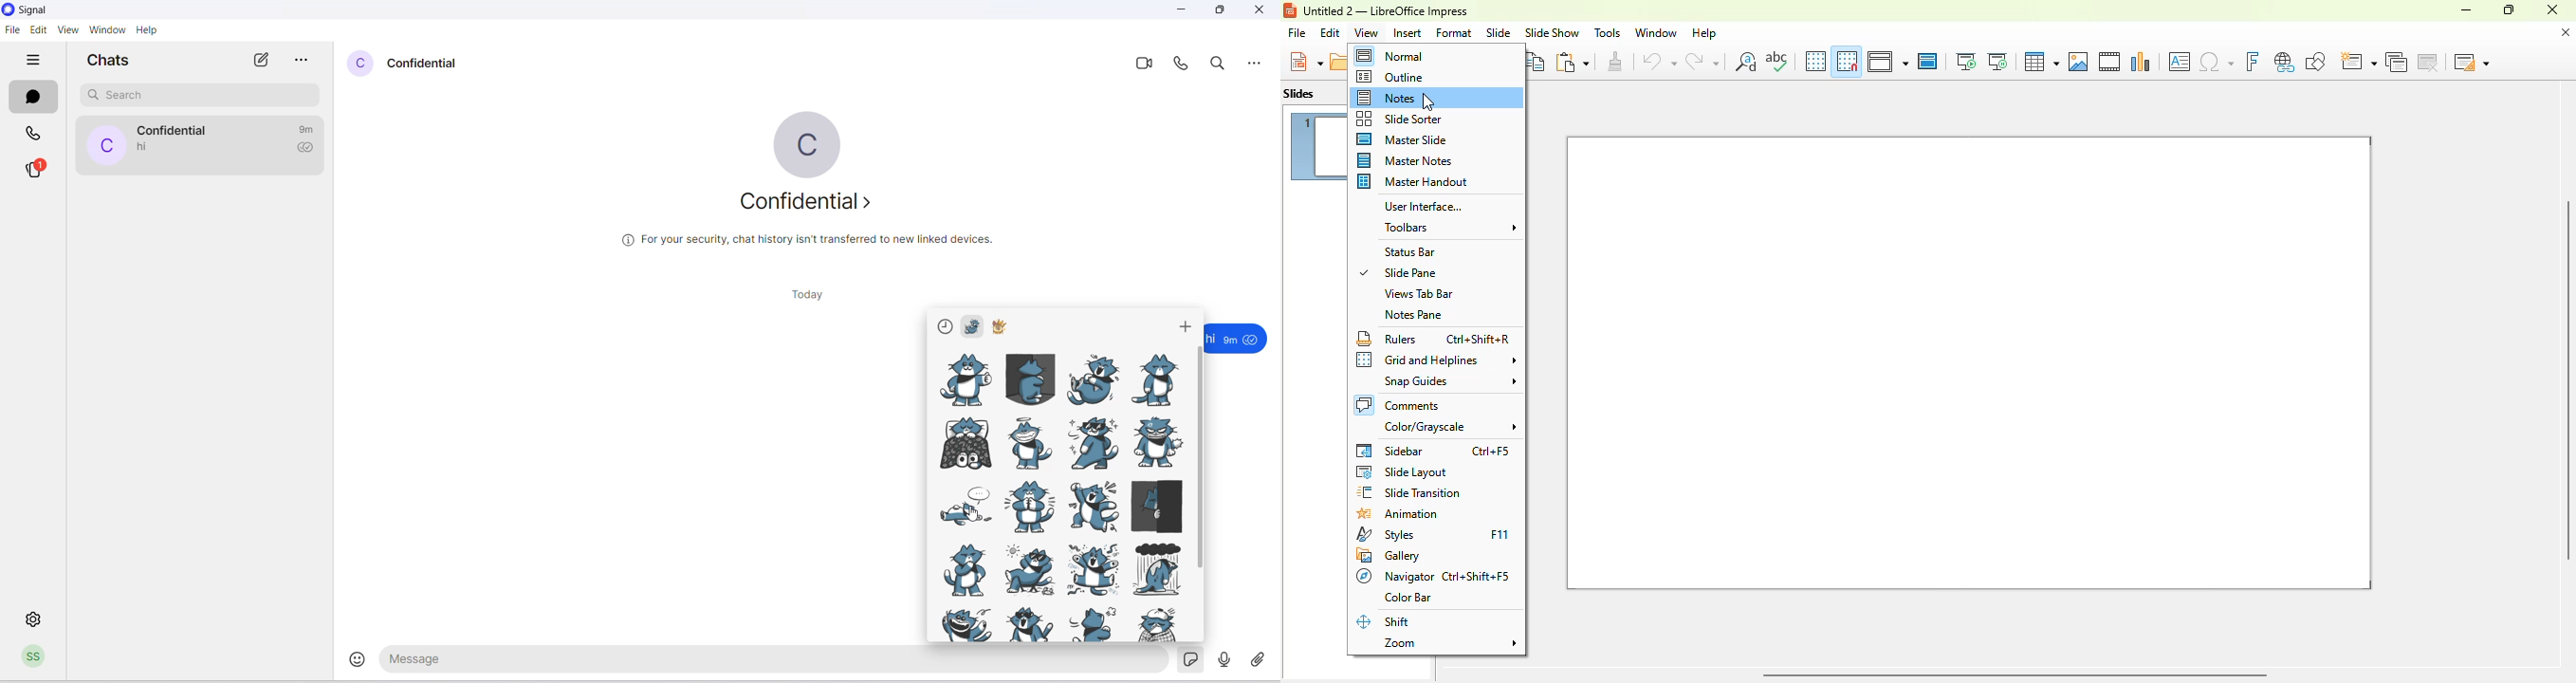 The width and height of the screenshot is (2576, 700). I want to click on new slide, so click(2358, 60).